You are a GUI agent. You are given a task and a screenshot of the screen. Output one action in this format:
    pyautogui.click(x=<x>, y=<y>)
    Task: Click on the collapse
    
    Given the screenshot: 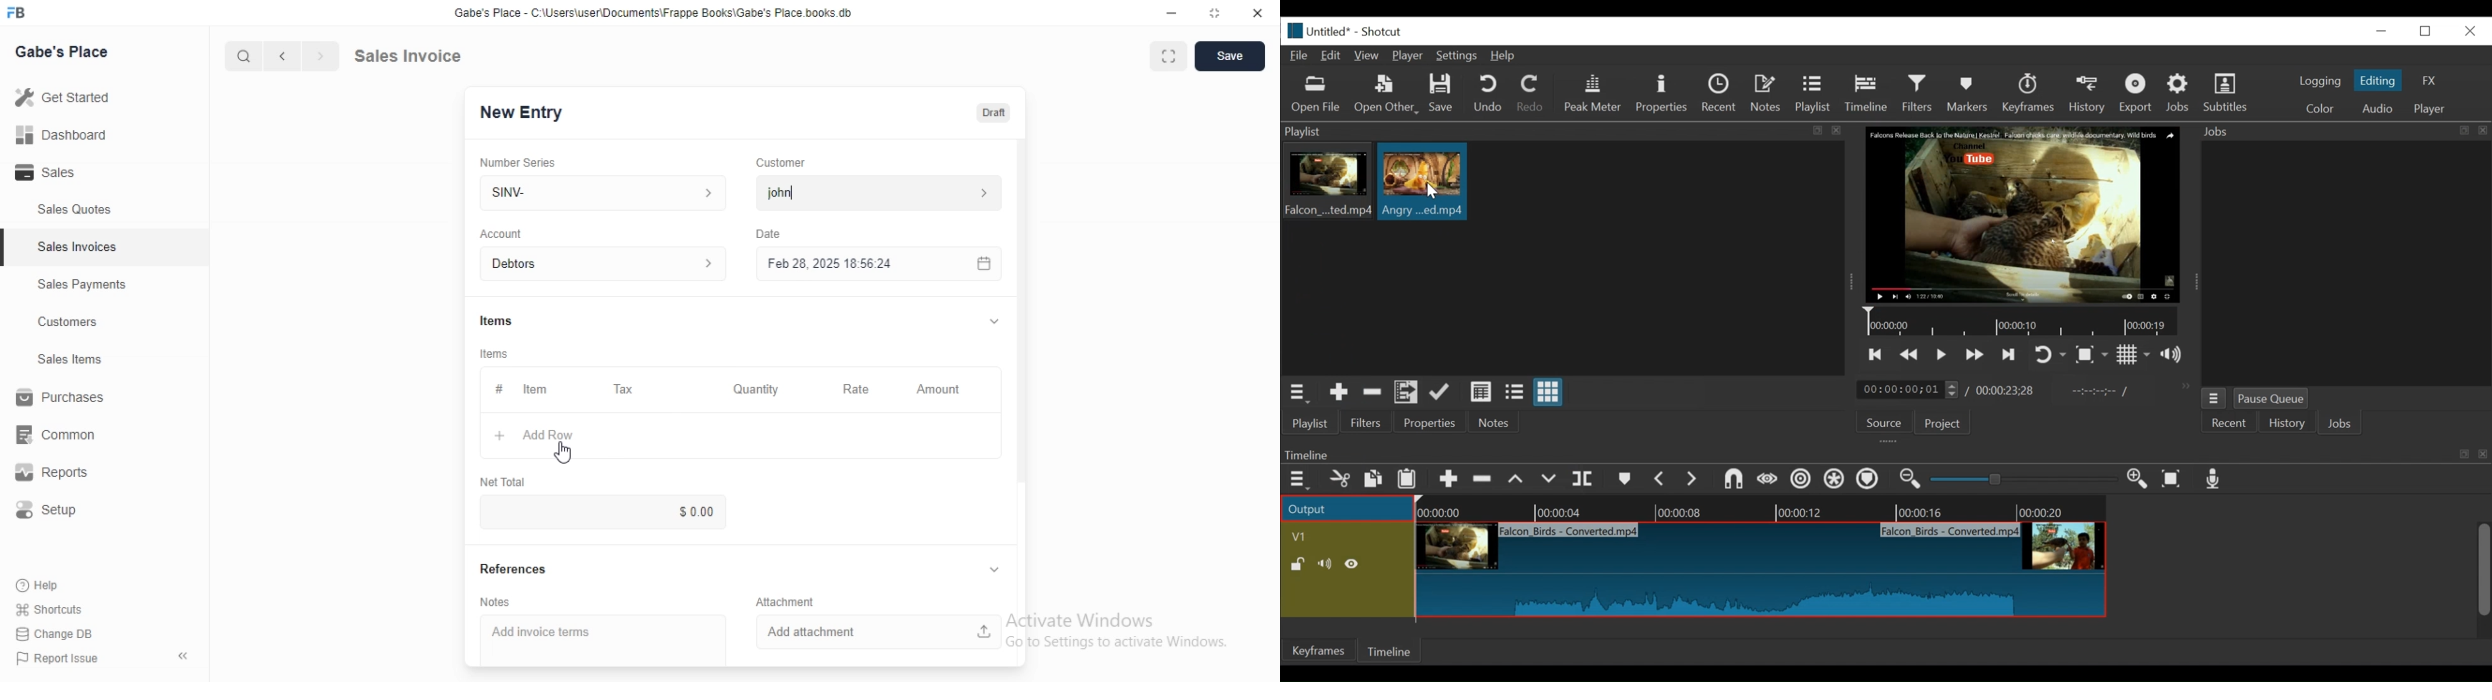 What is the action you would take?
    pyautogui.click(x=185, y=656)
    